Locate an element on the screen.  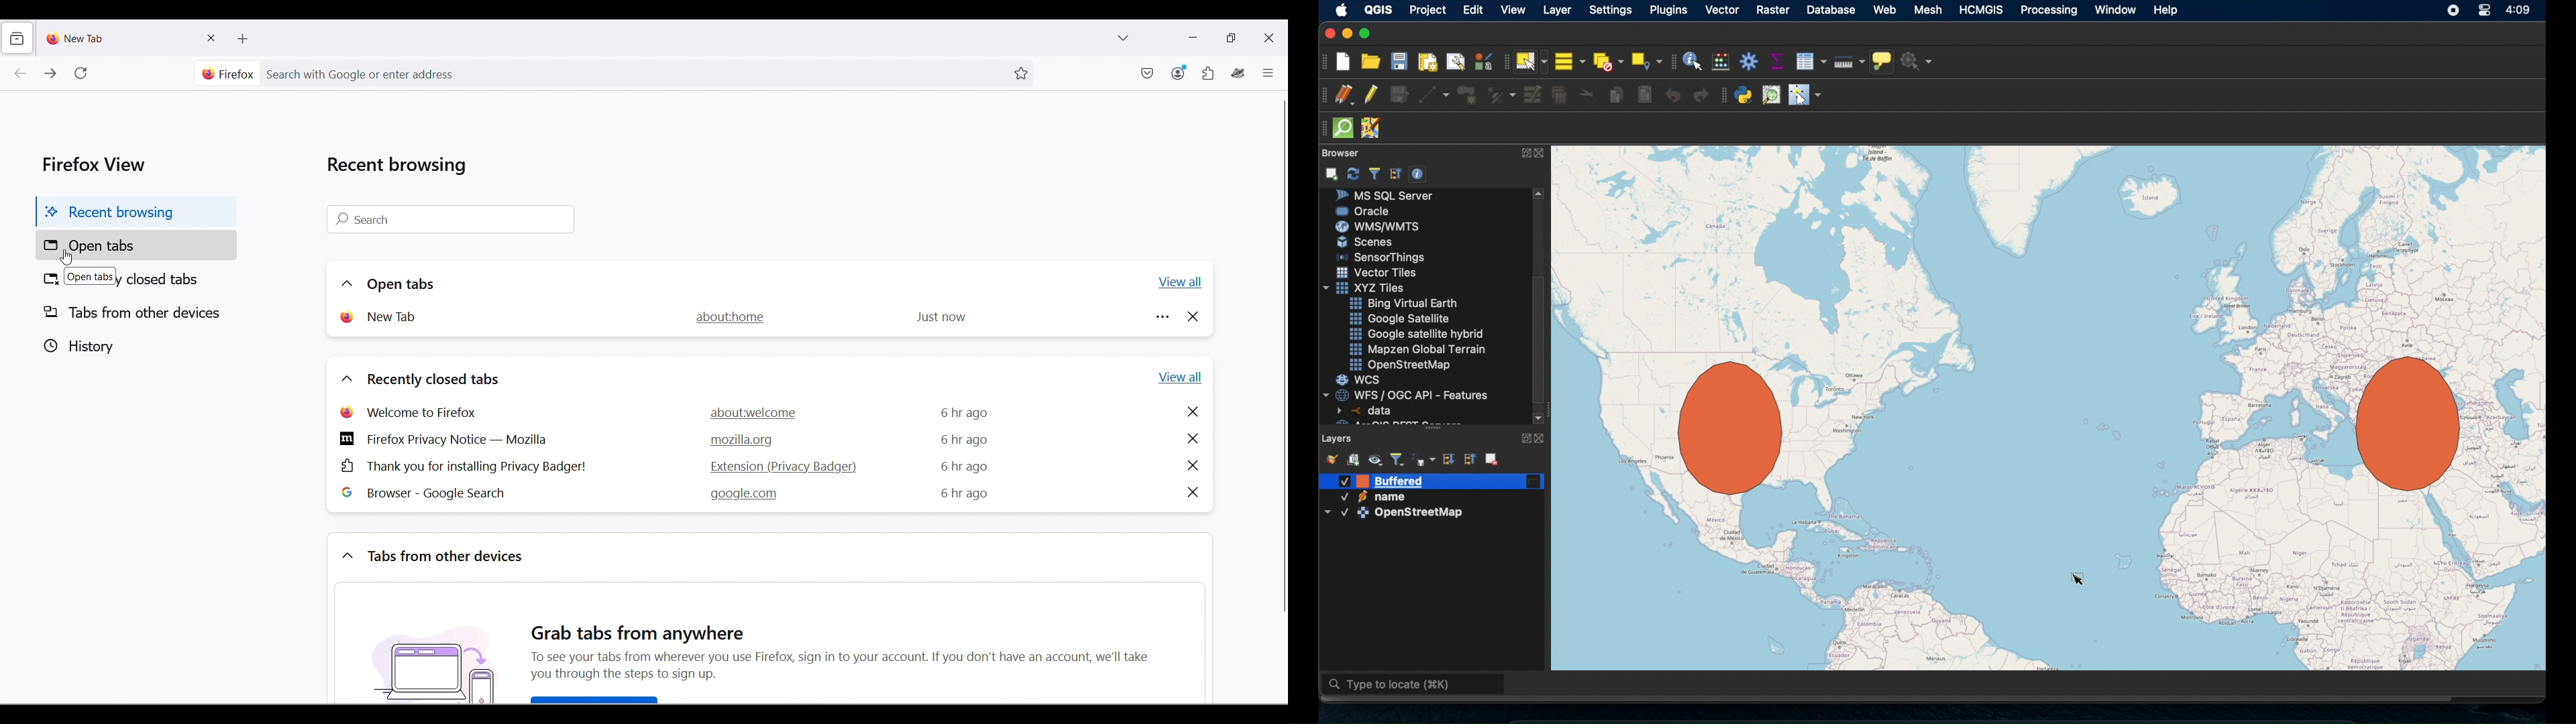
Reload current page is located at coordinates (80, 73).